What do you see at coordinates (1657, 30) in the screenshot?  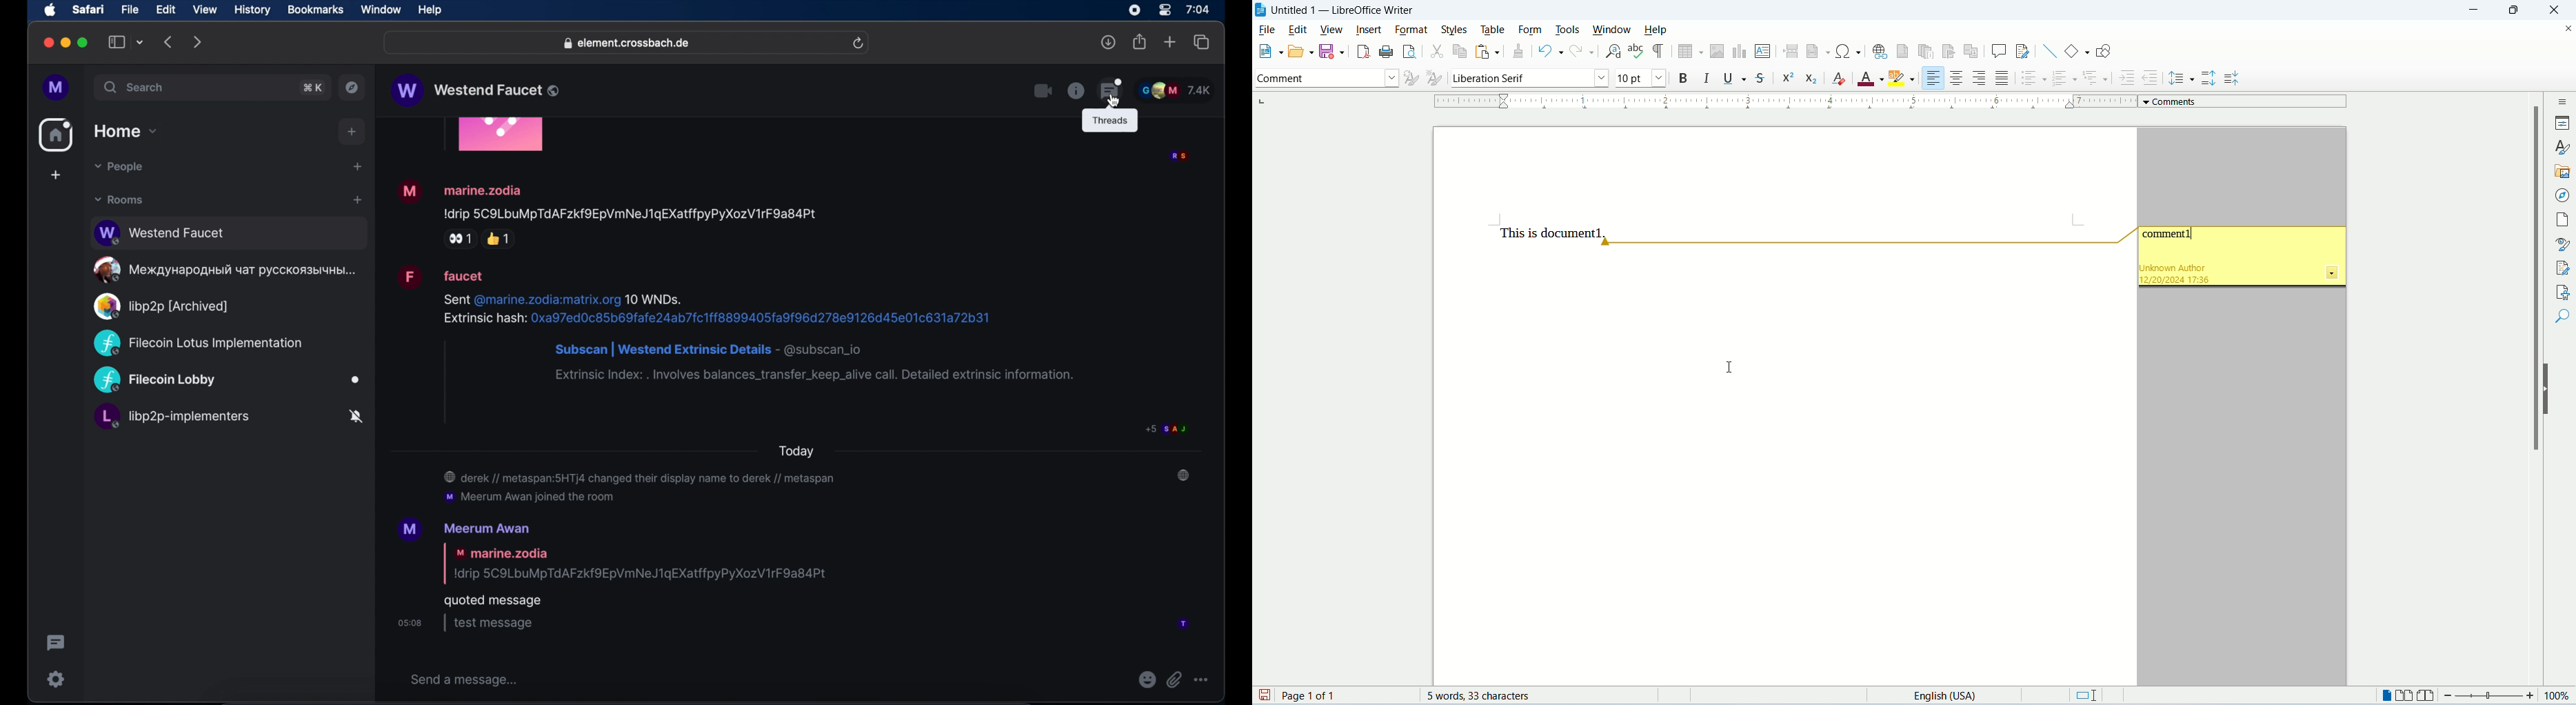 I see `help` at bounding box center [1657, 30].